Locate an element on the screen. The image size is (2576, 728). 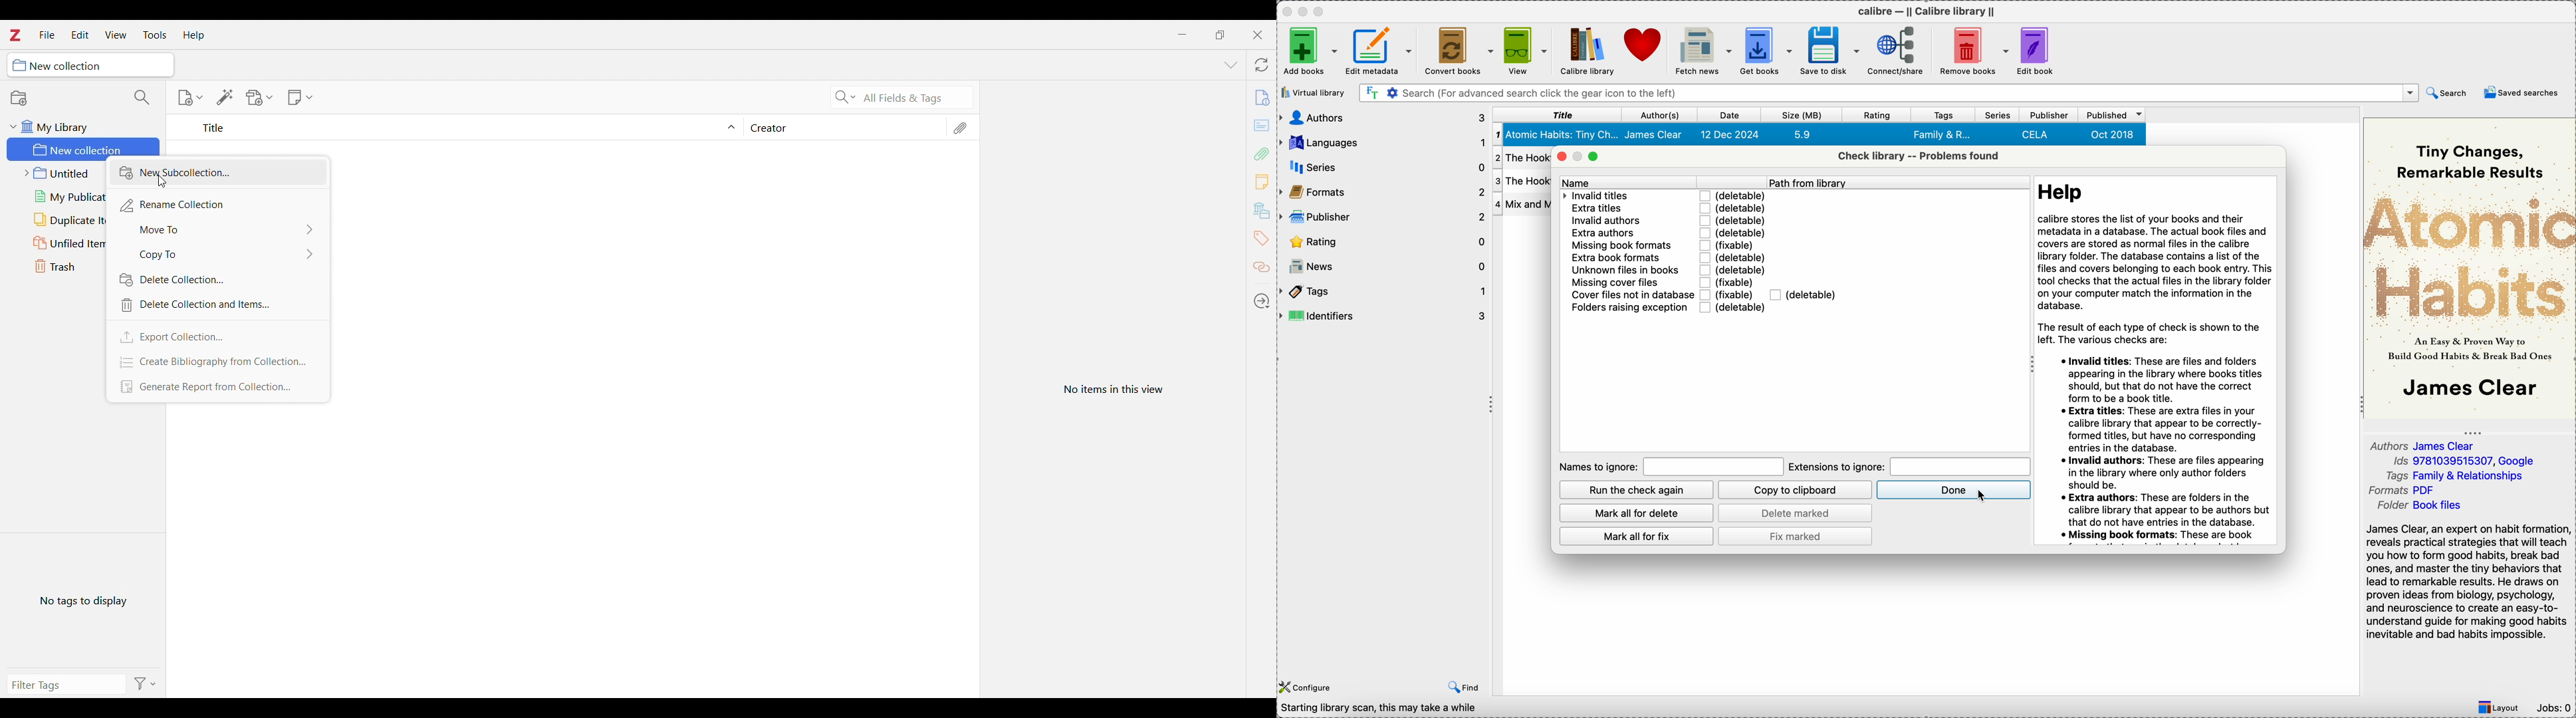
Add attachment  is located at coordinates (1262, 154).